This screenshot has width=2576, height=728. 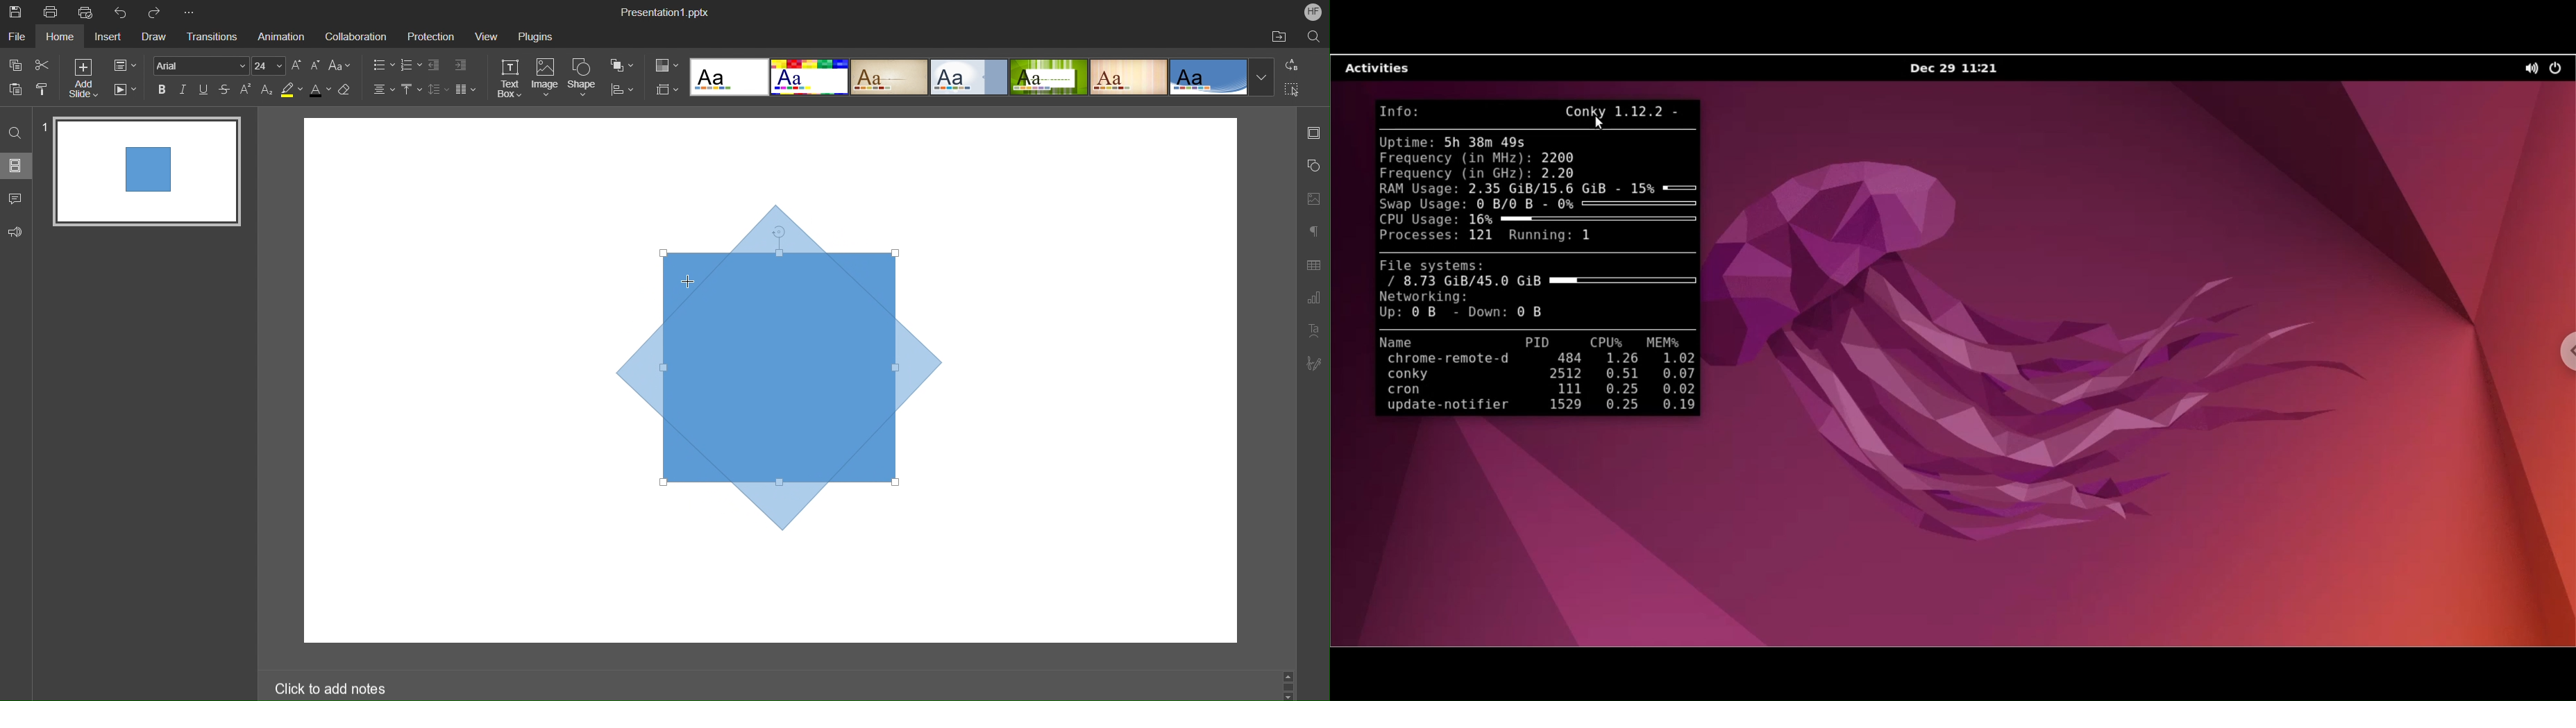 What do you see at coordinates (1314, 36) in the screenshot?
I see `Search` at bounding box center [1314, 36].